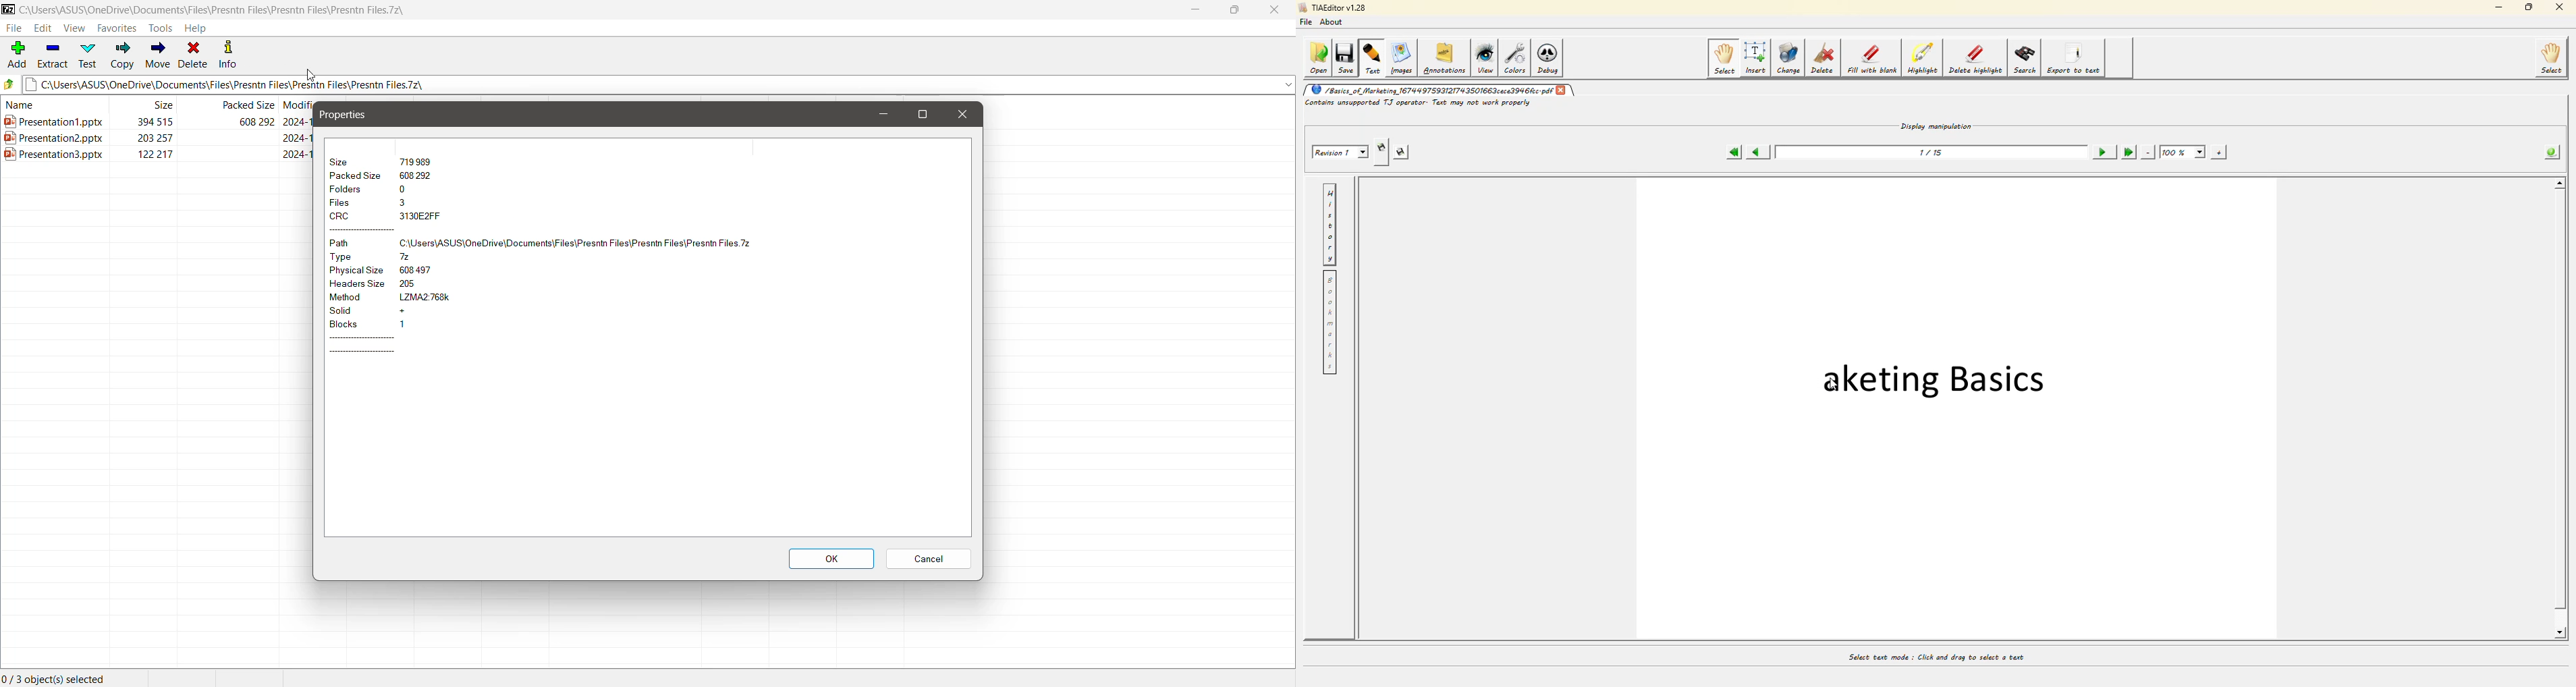 This screenshot has width=2576, height=700. I want to click on 394 515, so click(144, 119).